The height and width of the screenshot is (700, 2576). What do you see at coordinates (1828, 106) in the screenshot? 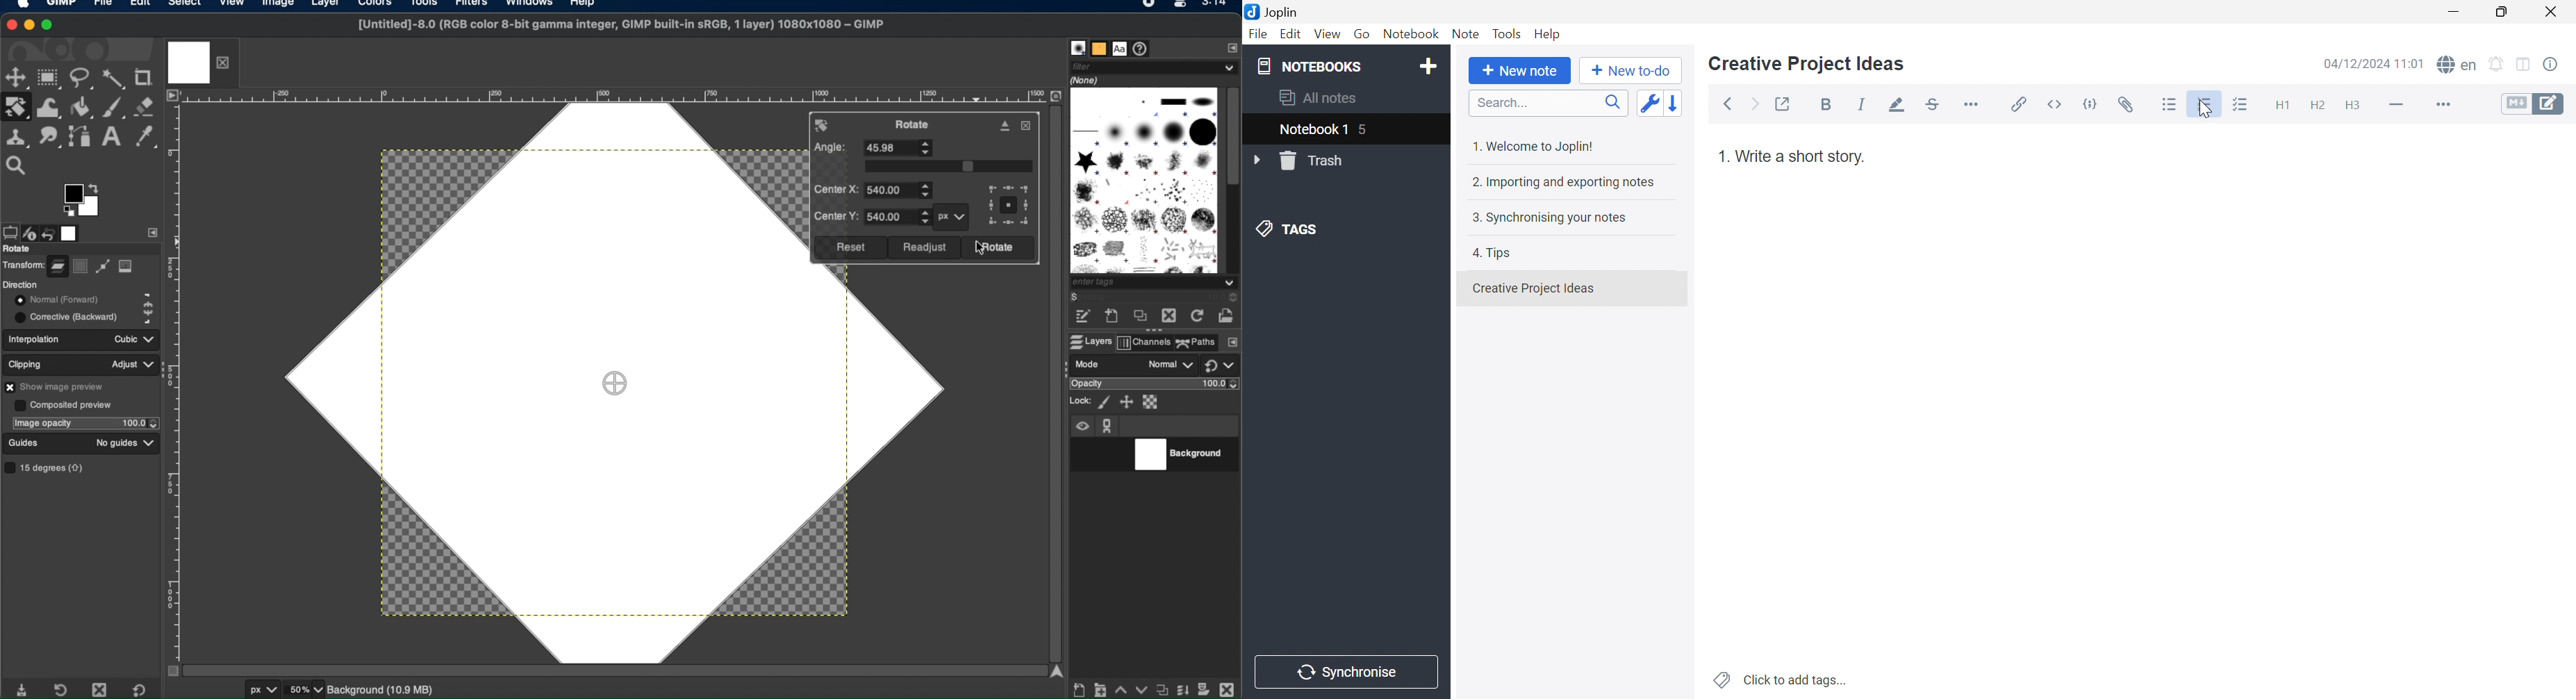
I see `Bold` at bounding box center [1828, 106].